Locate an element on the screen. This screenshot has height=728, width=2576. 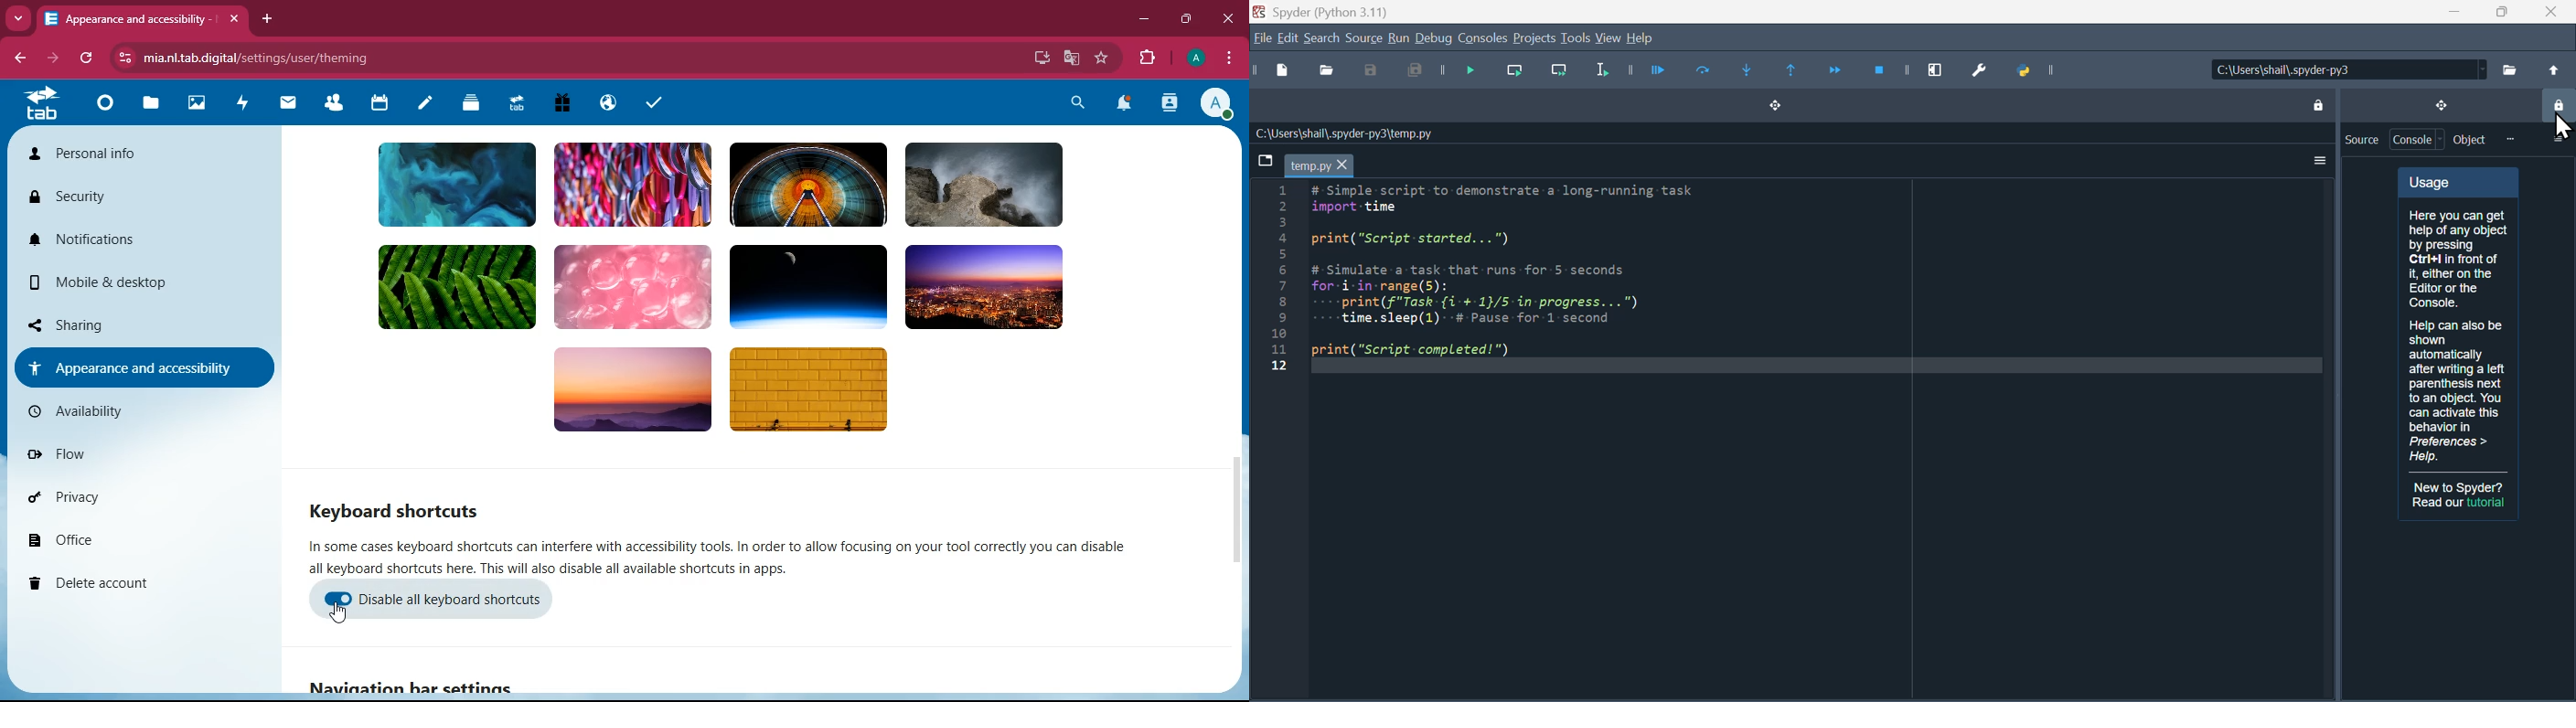
File is located at coordinates (1261, 39).